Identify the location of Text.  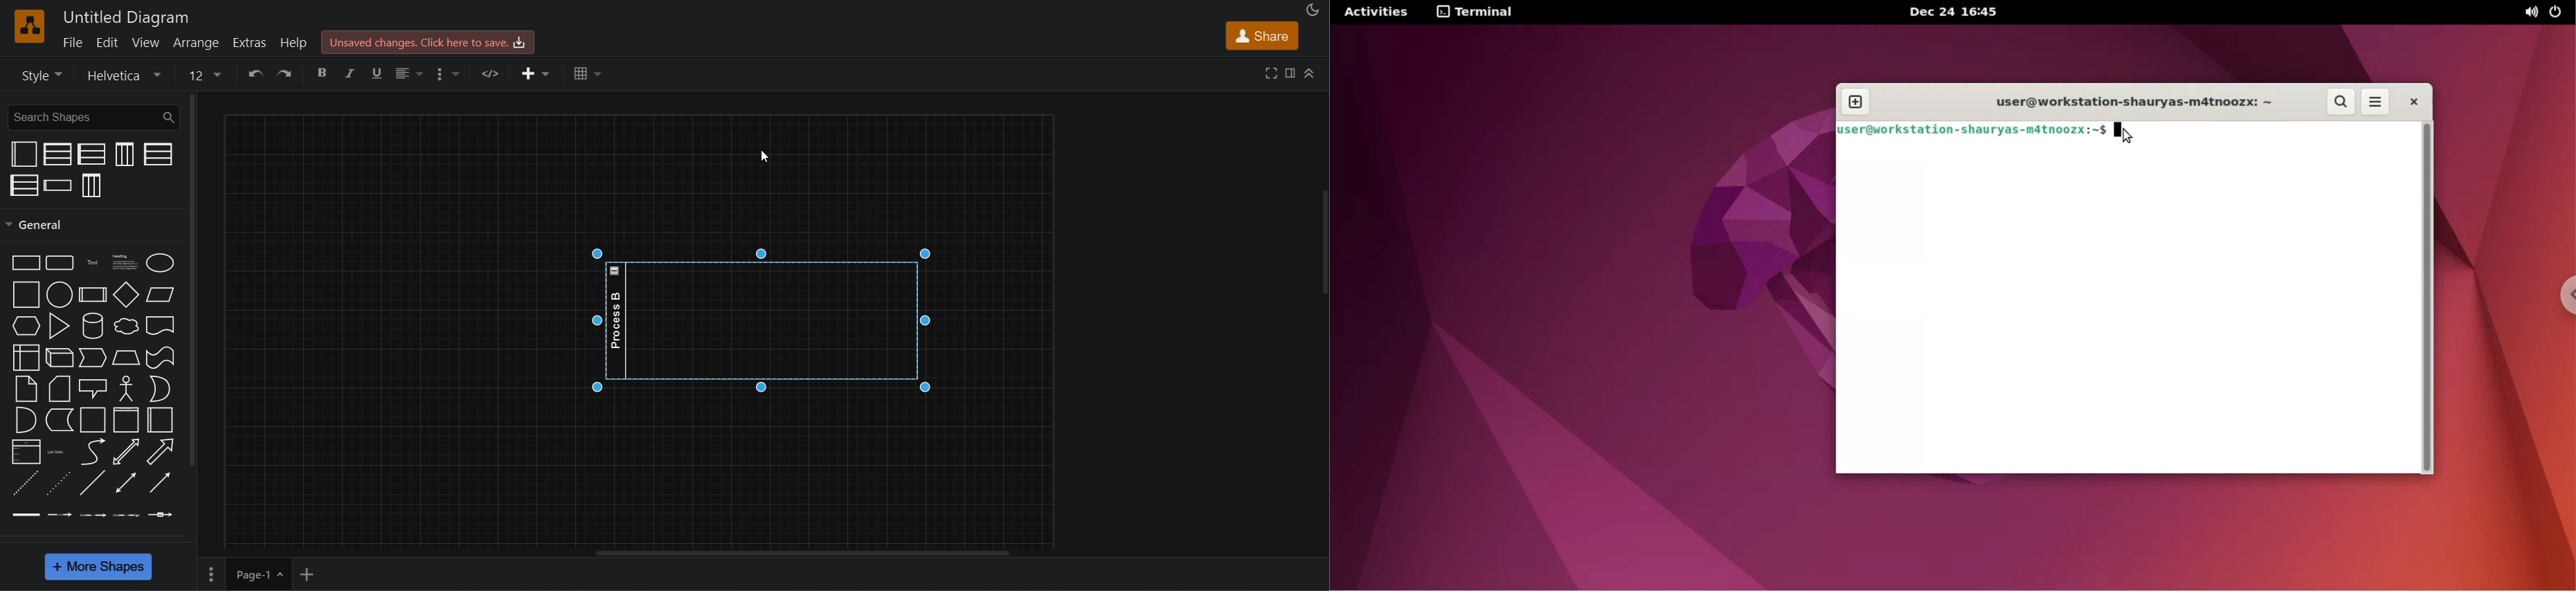
(91, 262).